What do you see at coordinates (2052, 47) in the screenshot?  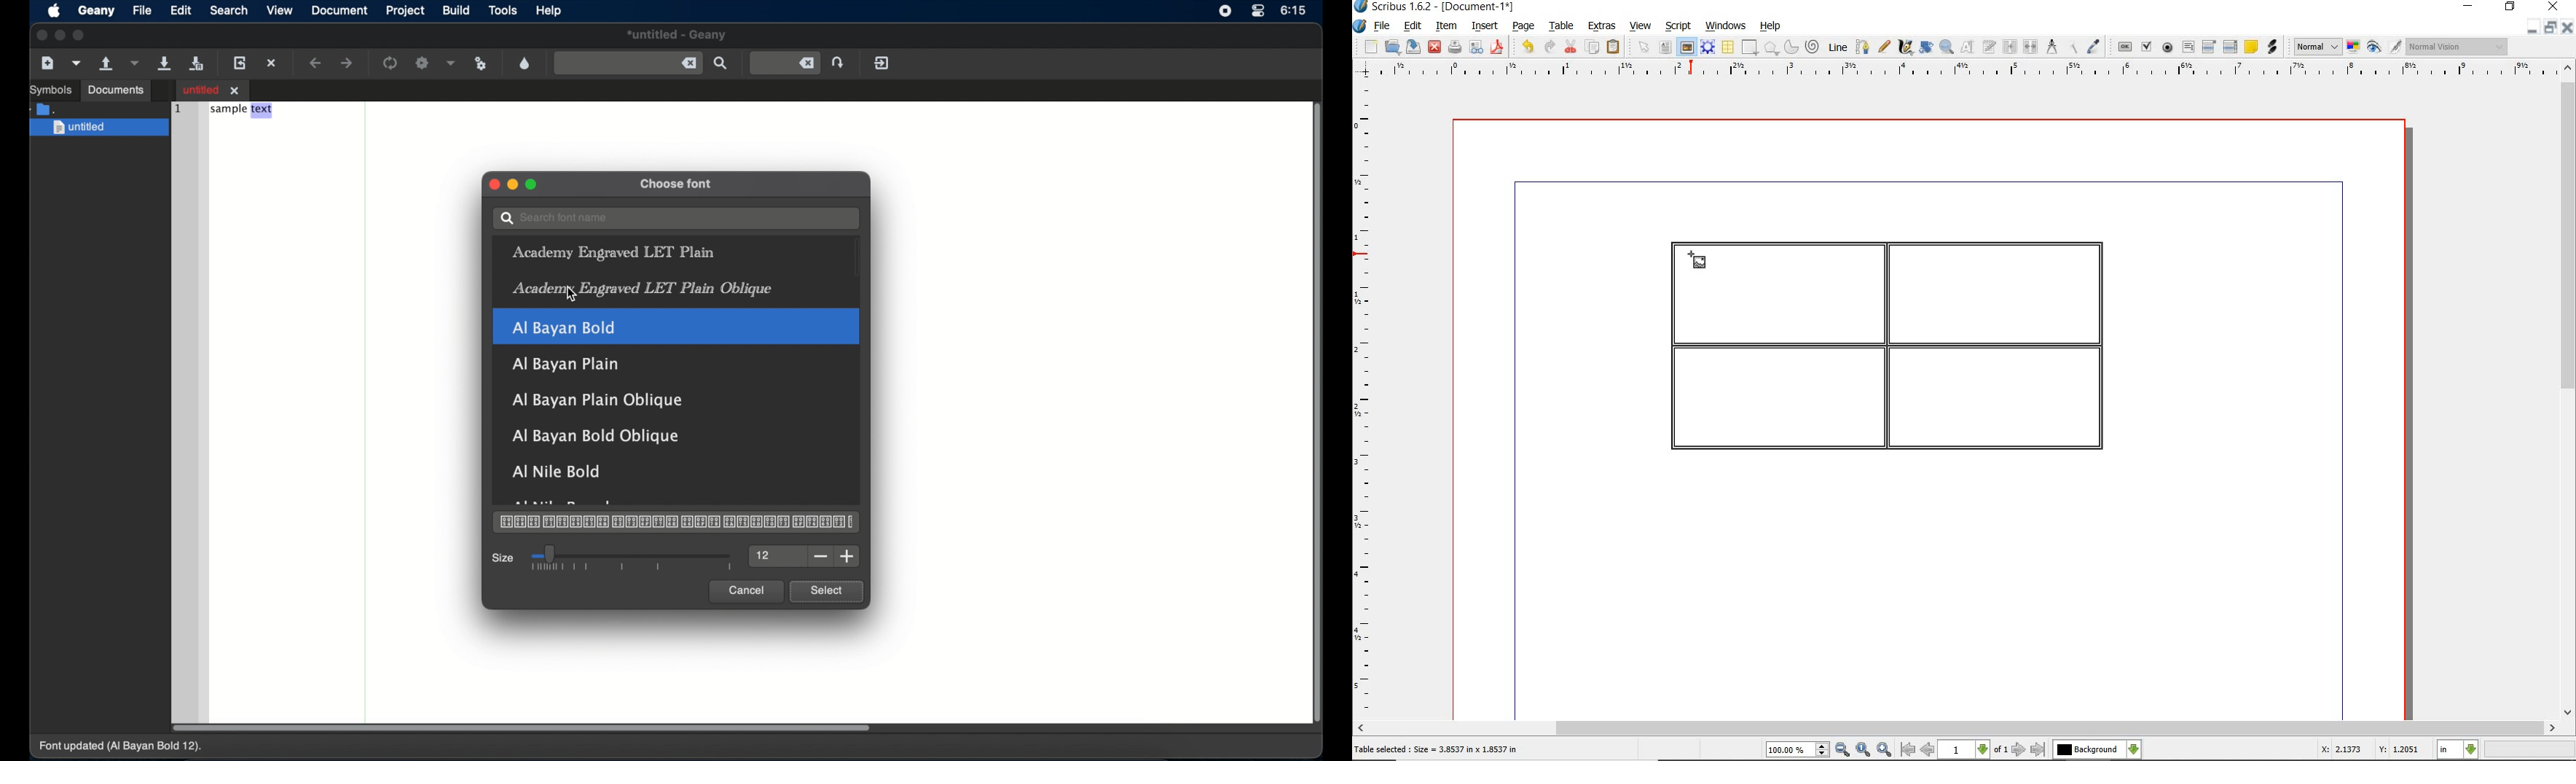 I see `measurements` at bounding box center [2052, 47].